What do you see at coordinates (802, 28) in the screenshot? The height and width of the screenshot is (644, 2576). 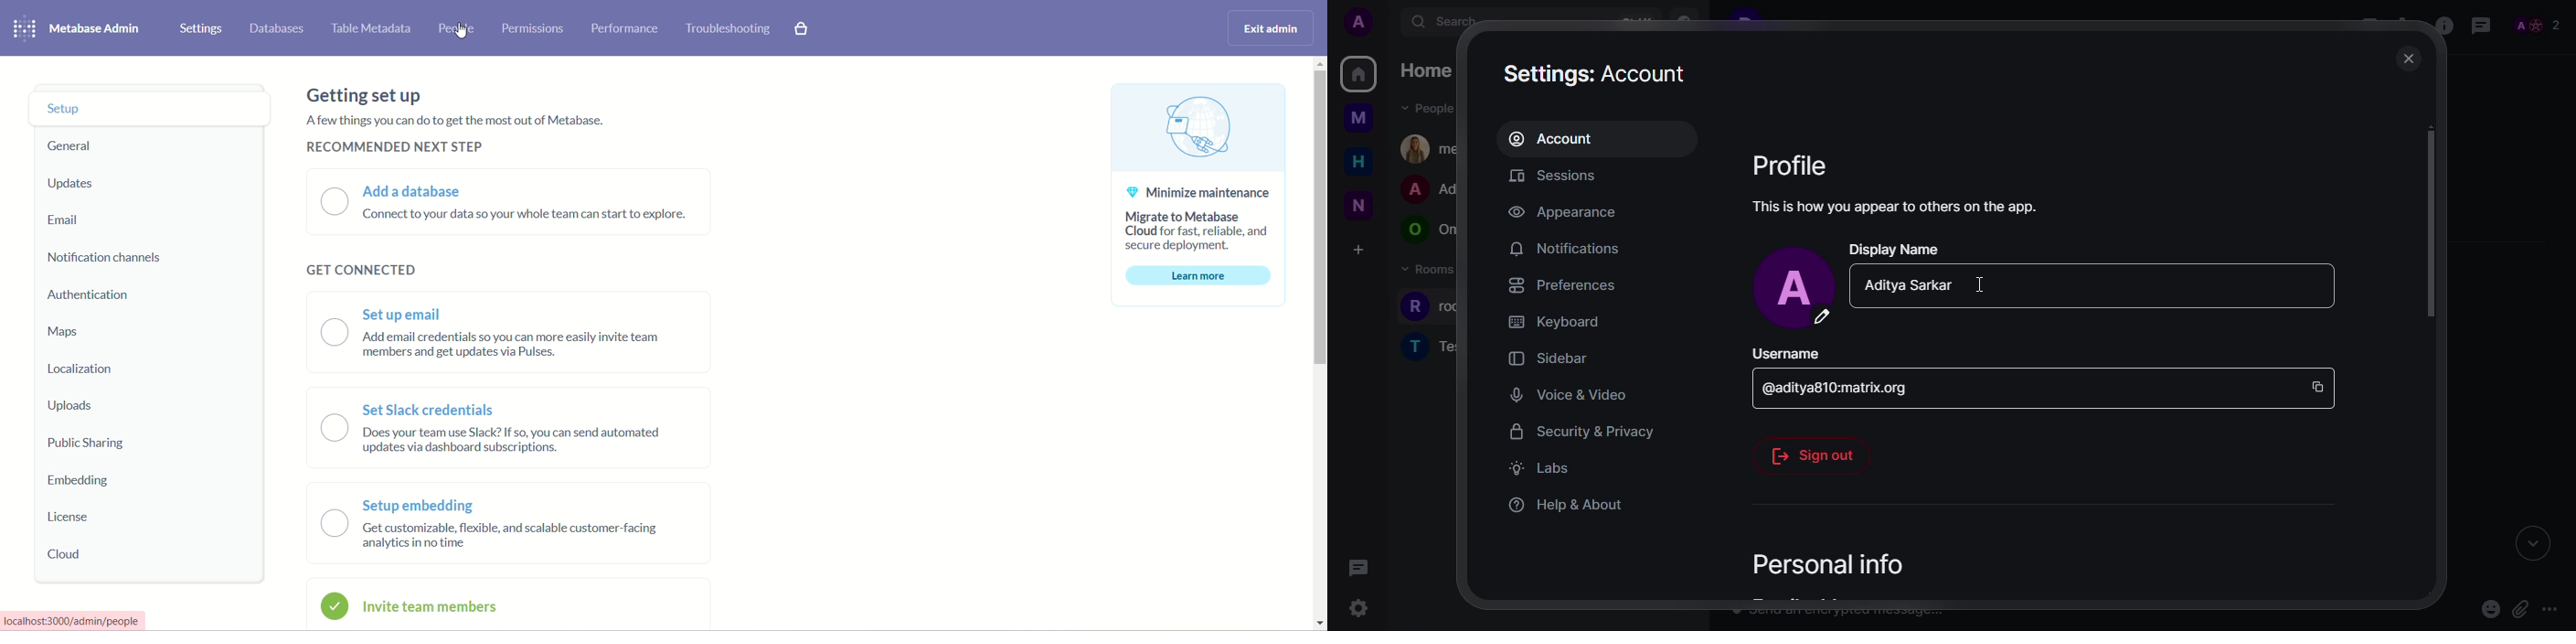 I see `paid features` at bounding box center [802, 28].